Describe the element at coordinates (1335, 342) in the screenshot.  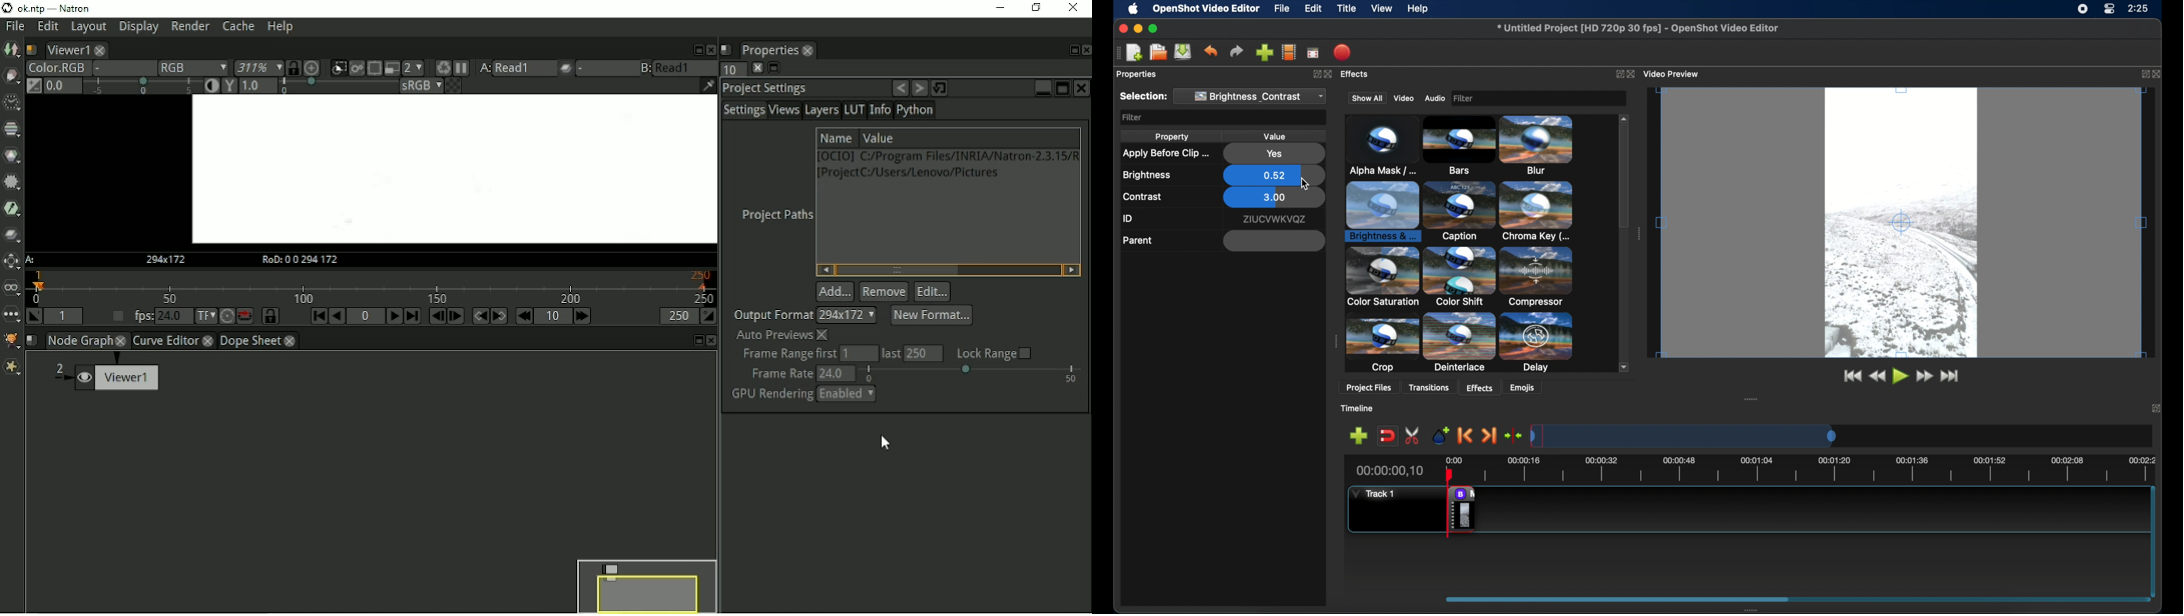
I see `drag handle` at that location.